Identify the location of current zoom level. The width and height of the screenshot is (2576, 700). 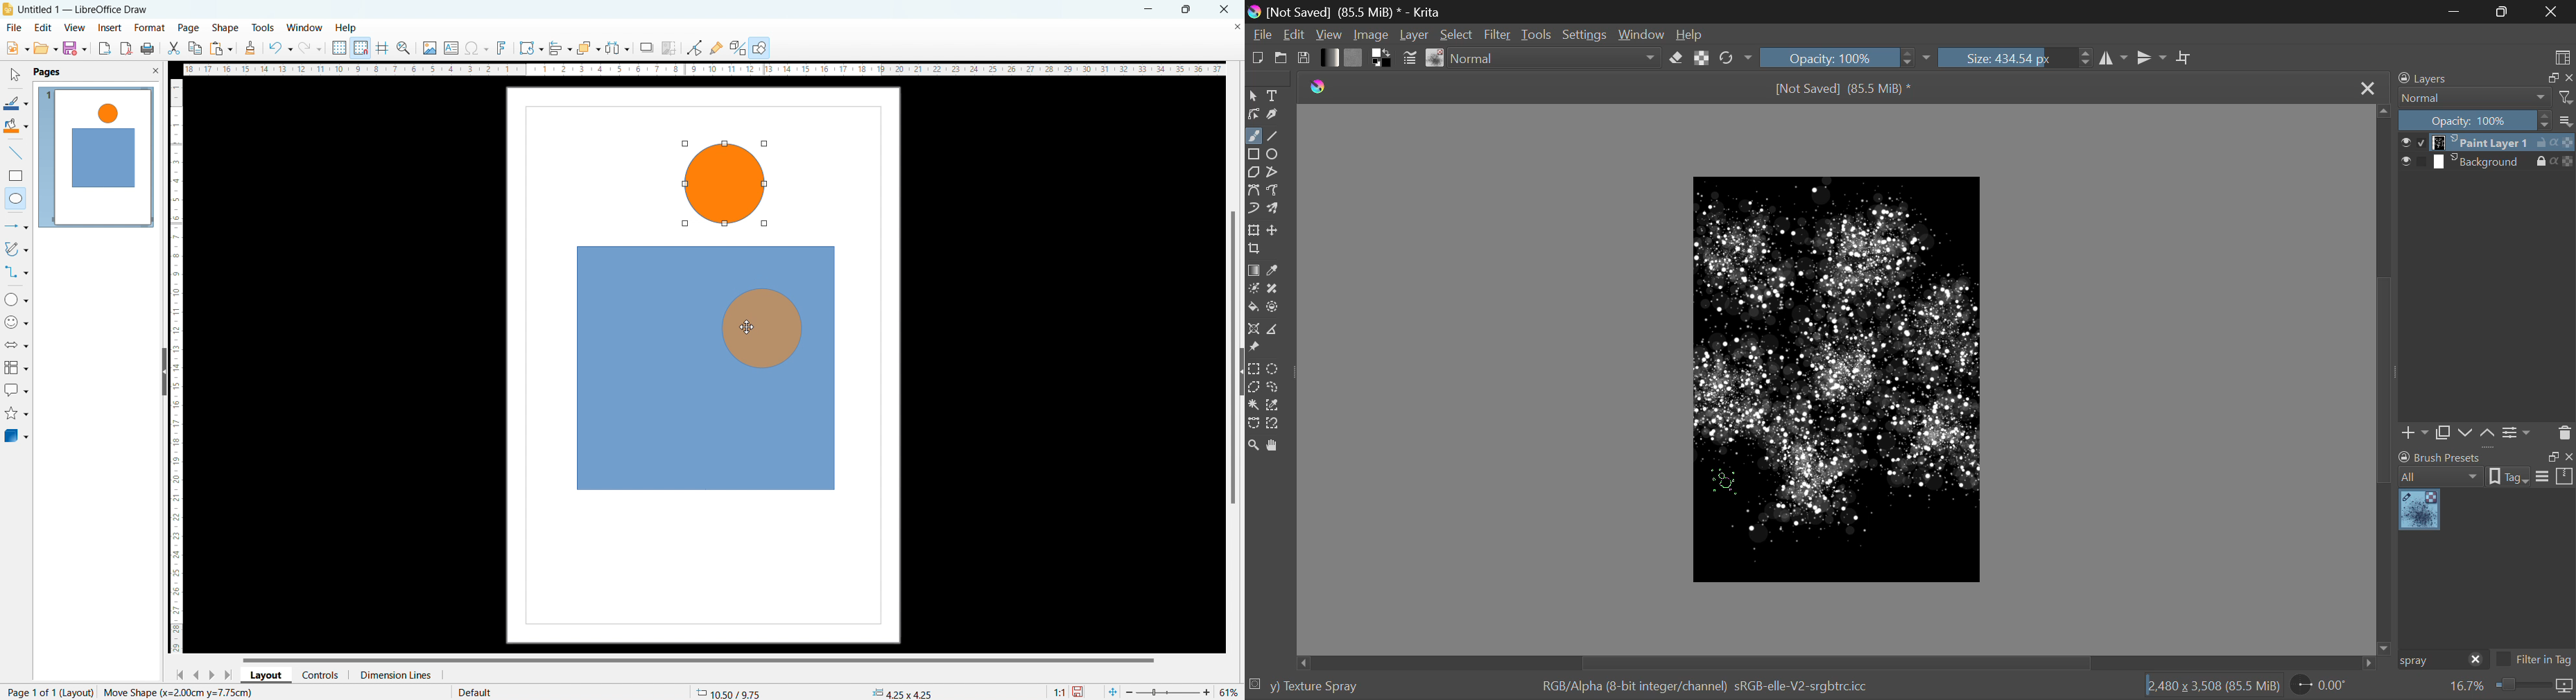
(1230, 692).